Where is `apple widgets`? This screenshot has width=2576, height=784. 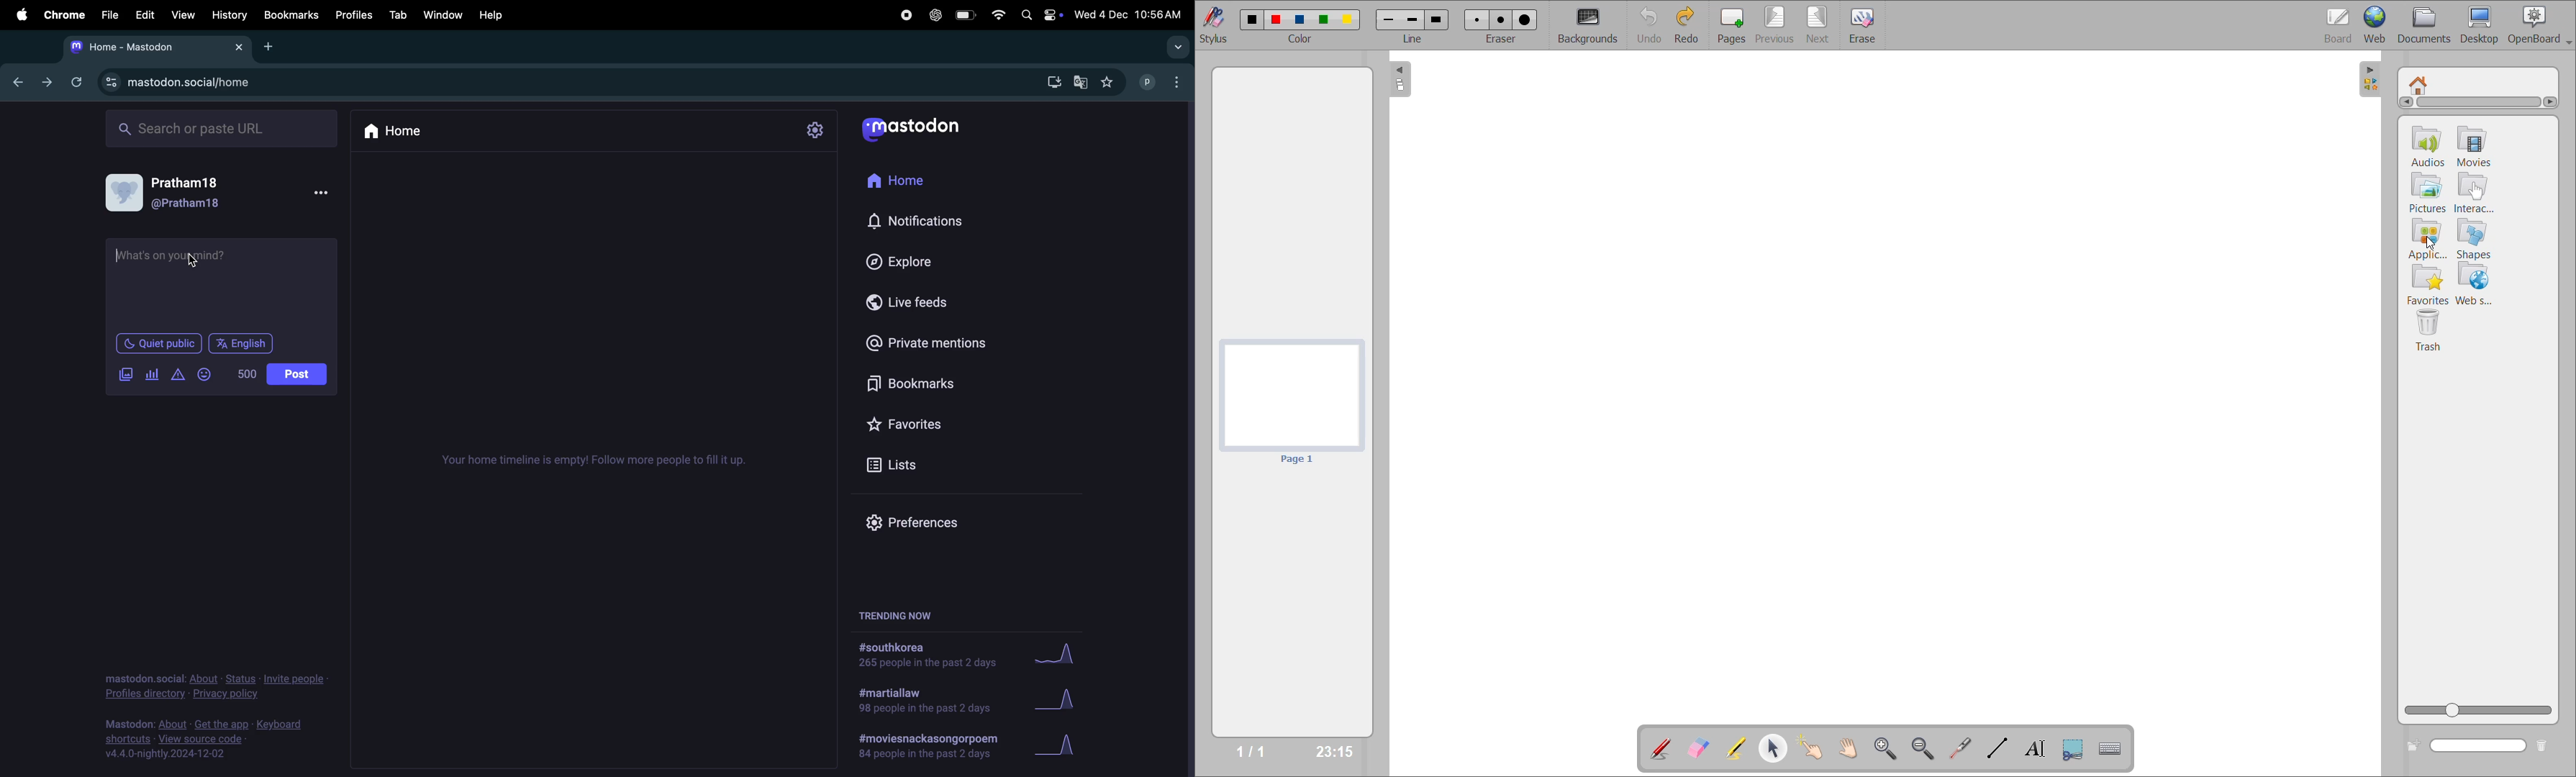 apple widgets is located at coordinates (1040, 14).